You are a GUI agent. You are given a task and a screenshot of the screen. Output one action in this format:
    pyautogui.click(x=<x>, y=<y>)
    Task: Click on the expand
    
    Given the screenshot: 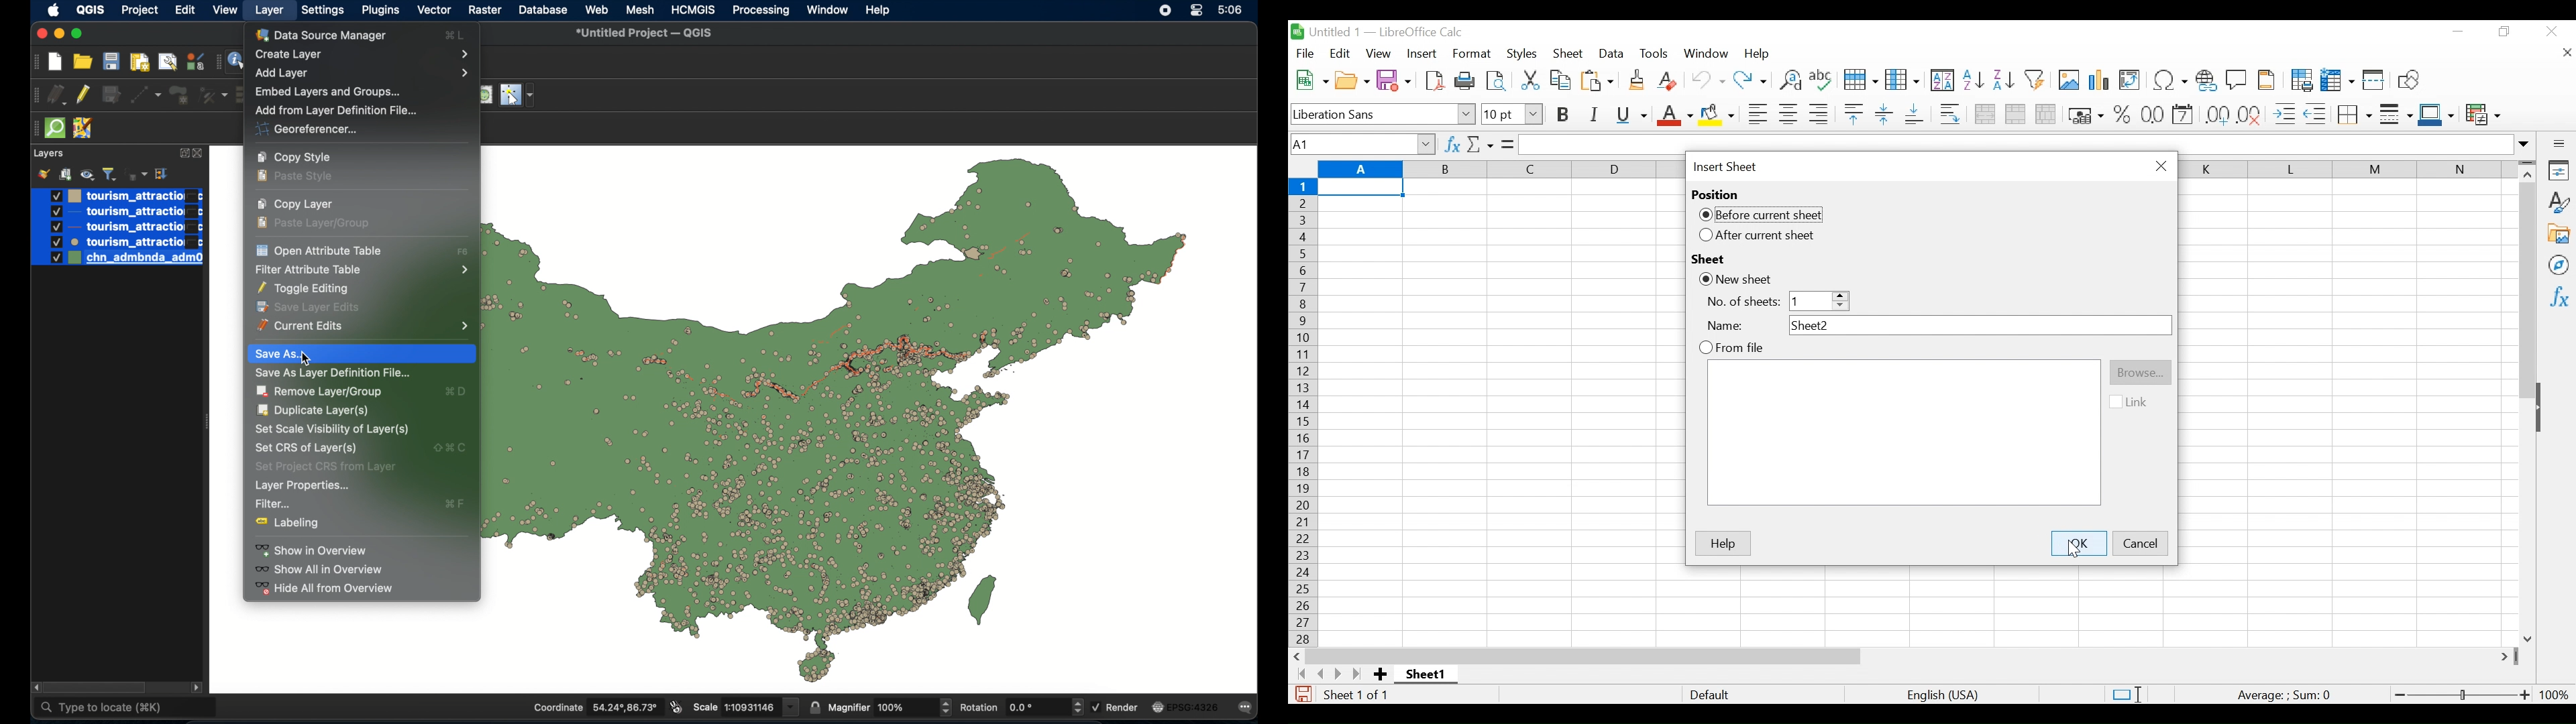 What is the action you would take?
    pyautogui.click(x=182, y=154)
    